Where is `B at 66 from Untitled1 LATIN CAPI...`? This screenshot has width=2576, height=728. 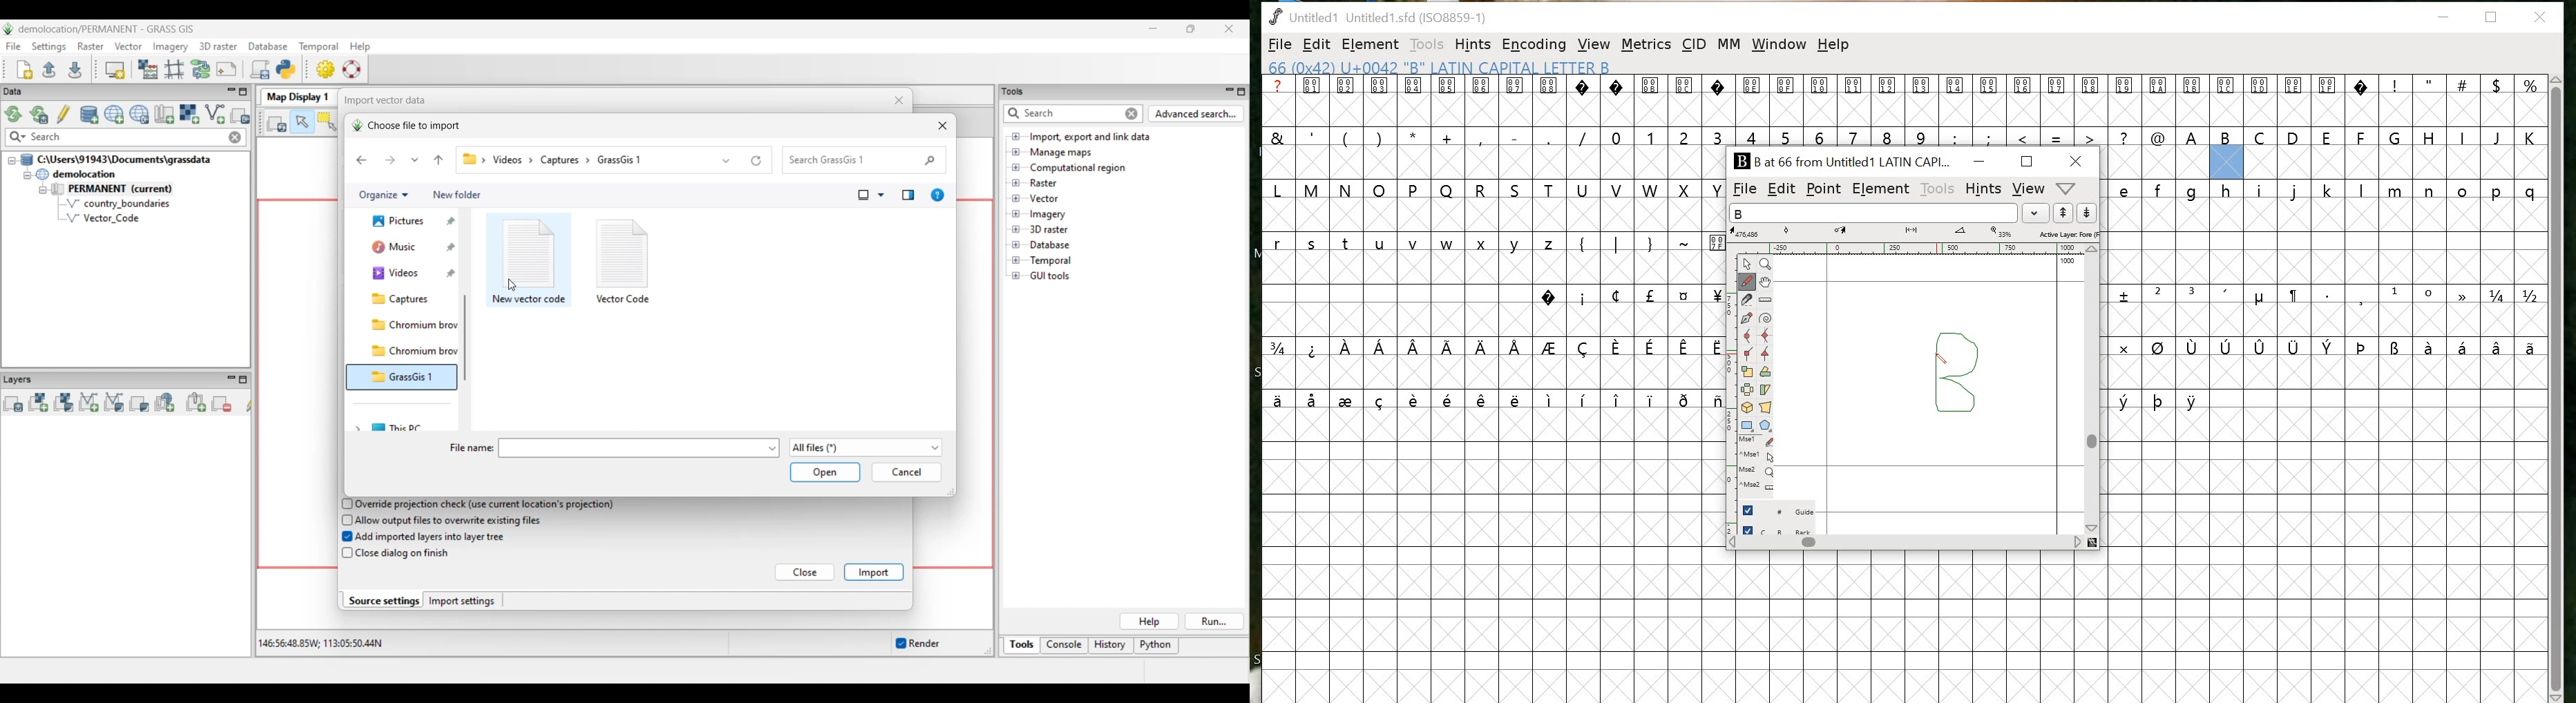
B at 66 from Untitled1 LATIN CAPI... is located at coordinates (1842, 160).